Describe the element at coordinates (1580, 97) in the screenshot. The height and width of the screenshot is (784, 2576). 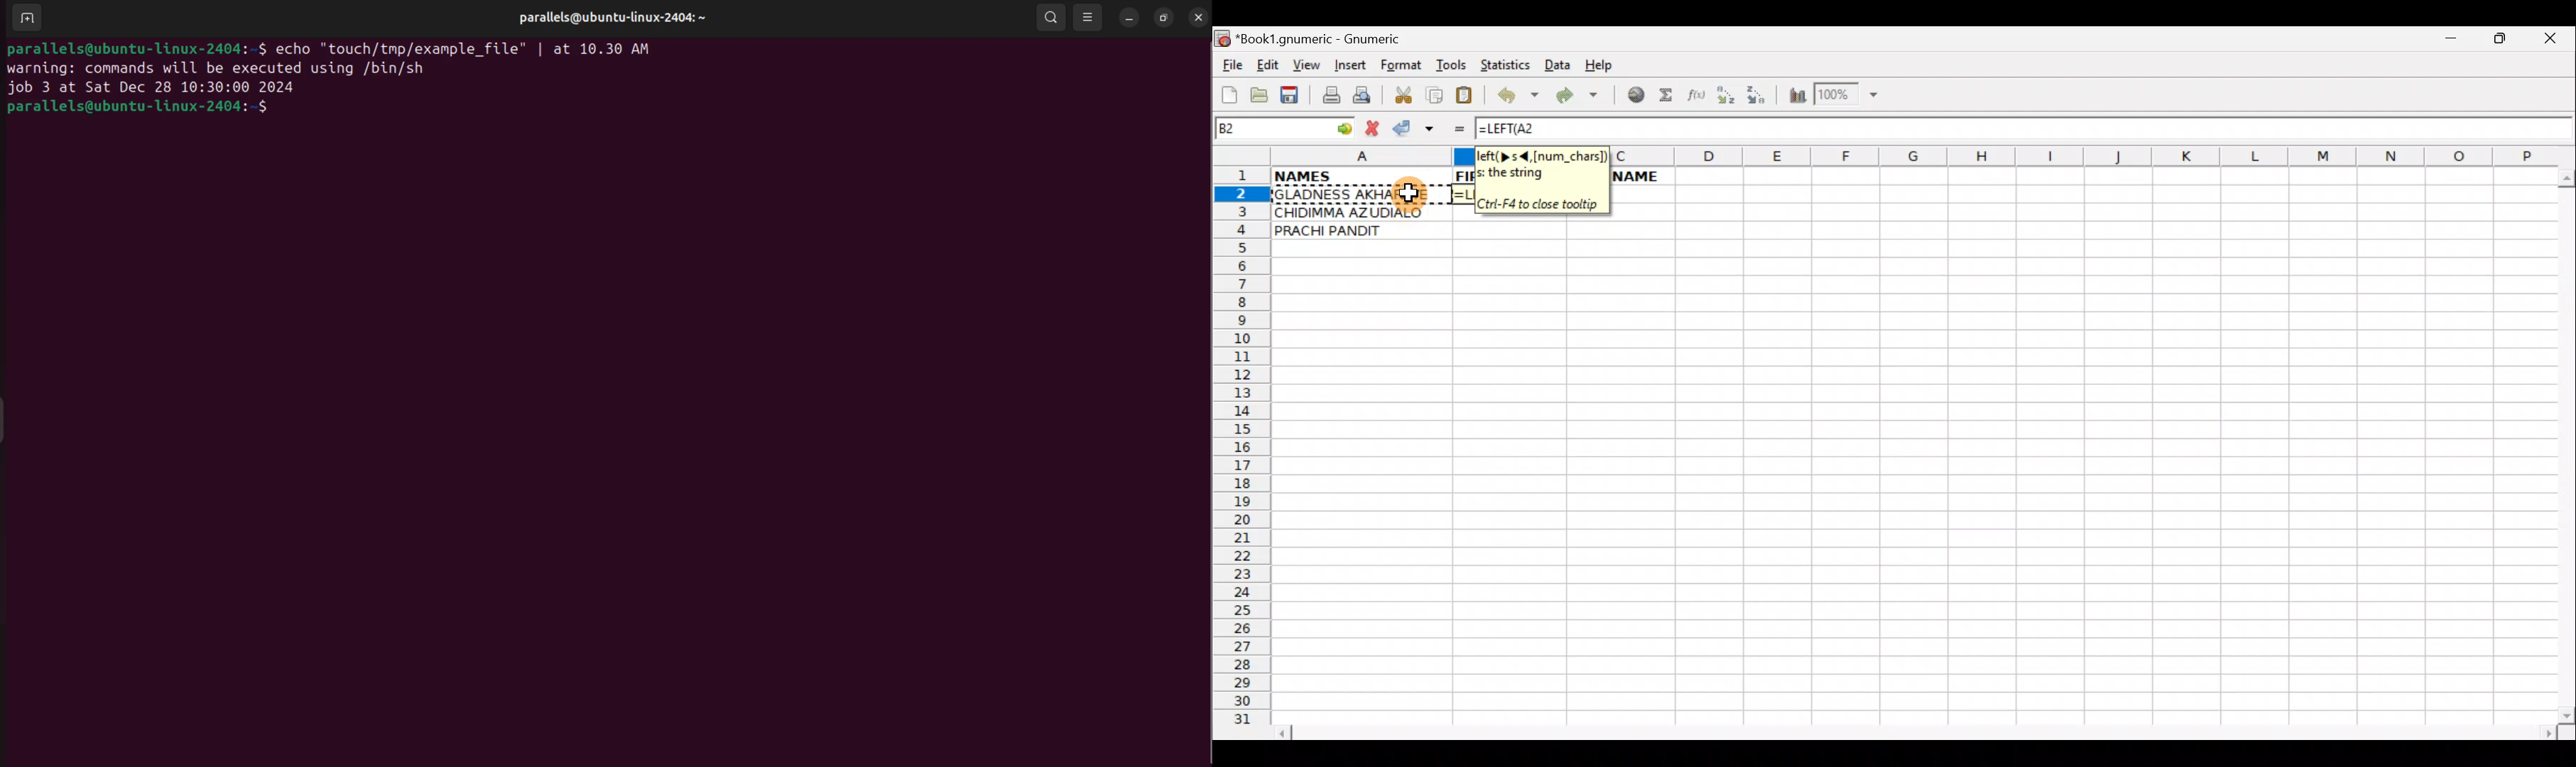
I see `Redo undone action` at that location.